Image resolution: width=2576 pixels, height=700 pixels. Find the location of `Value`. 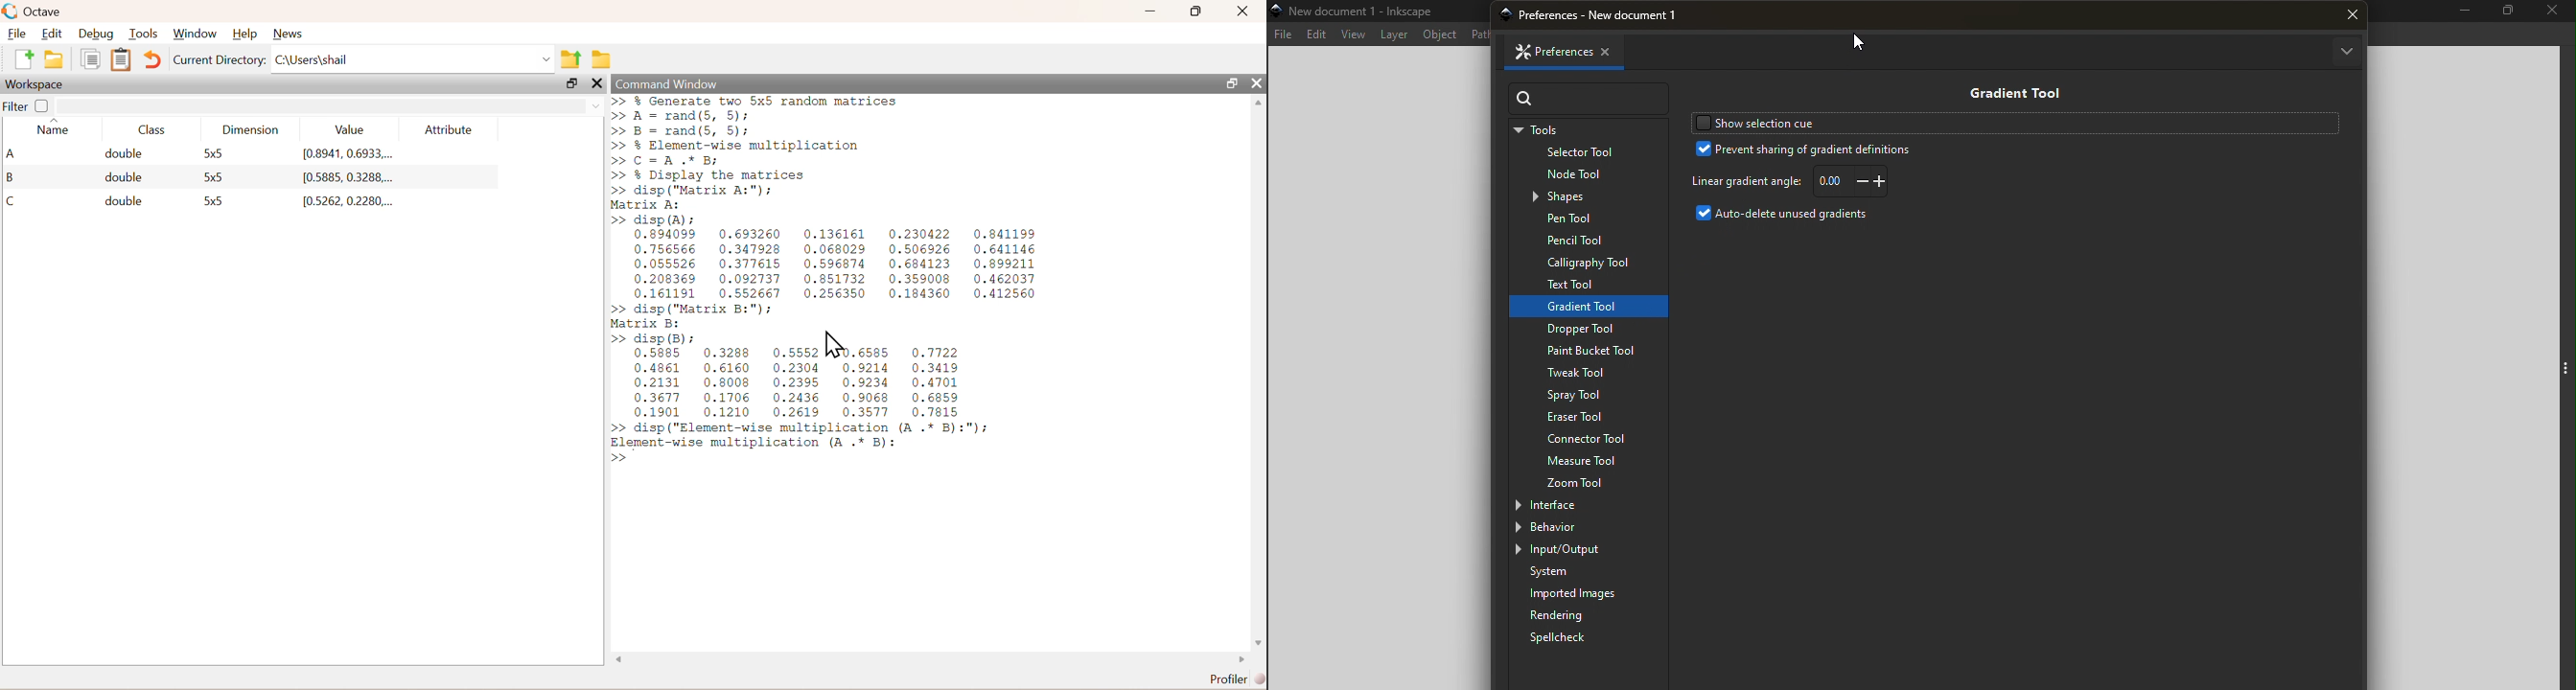

Value is located at coordinates (348, 128).